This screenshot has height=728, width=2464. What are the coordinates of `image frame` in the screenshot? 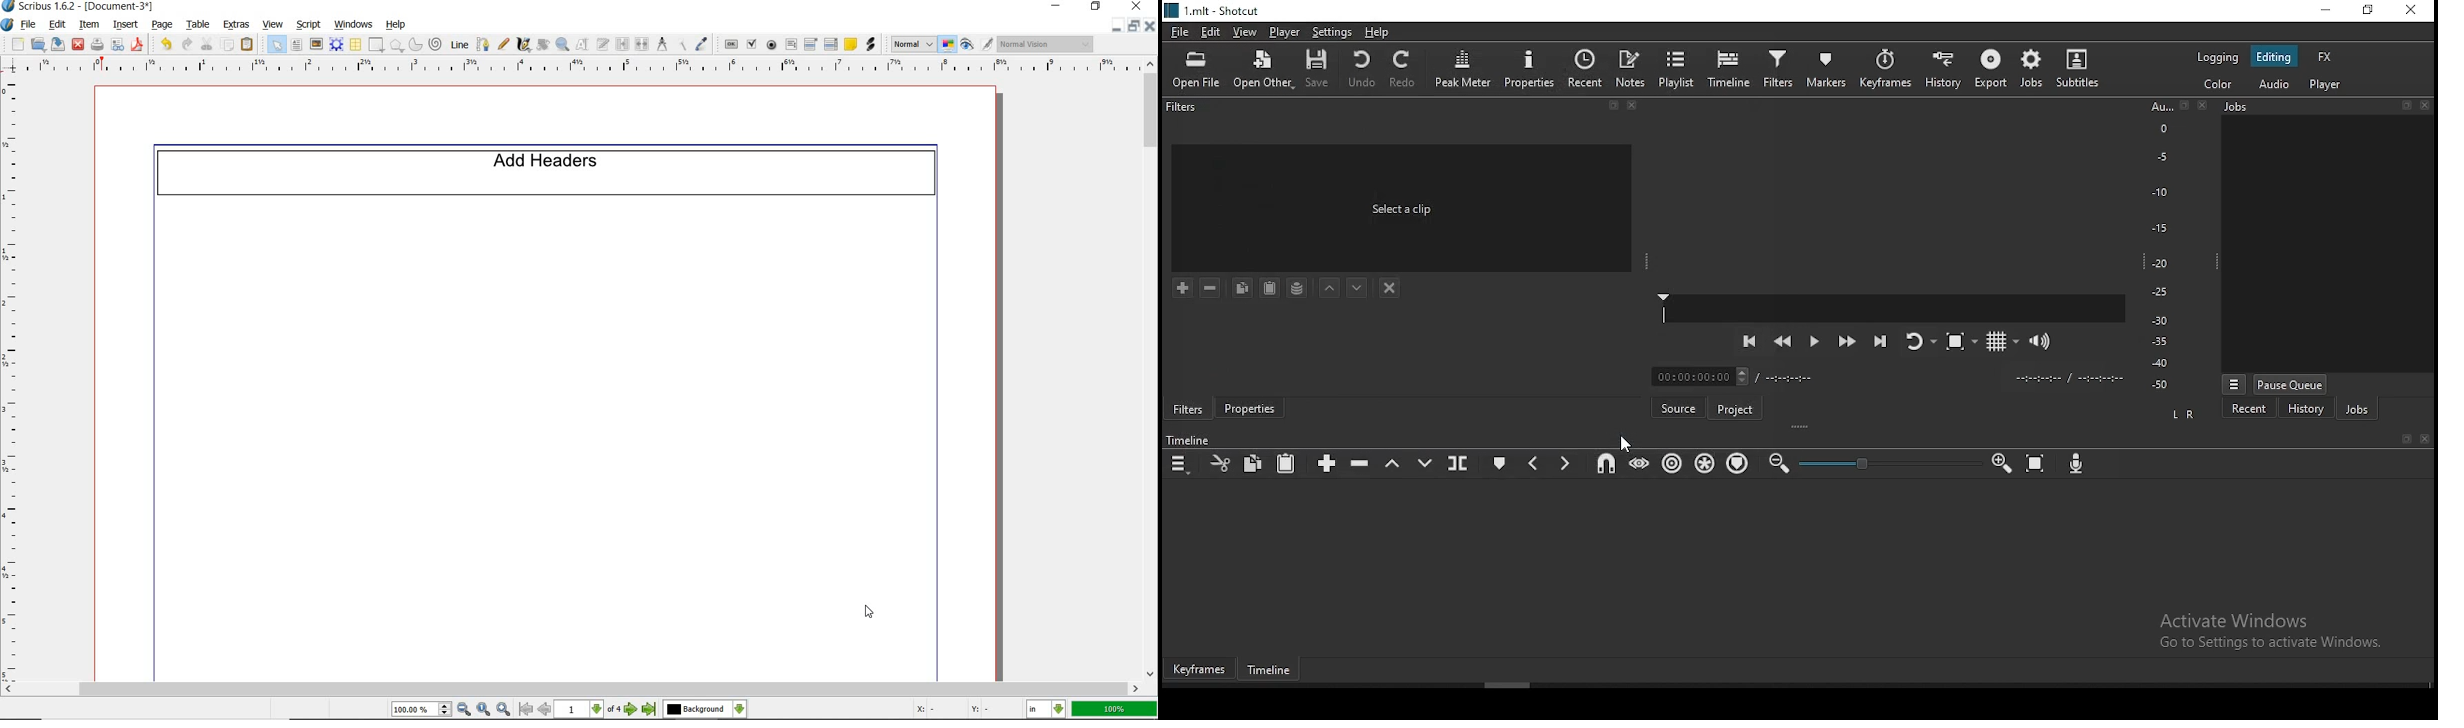 It's located at (317, 45).